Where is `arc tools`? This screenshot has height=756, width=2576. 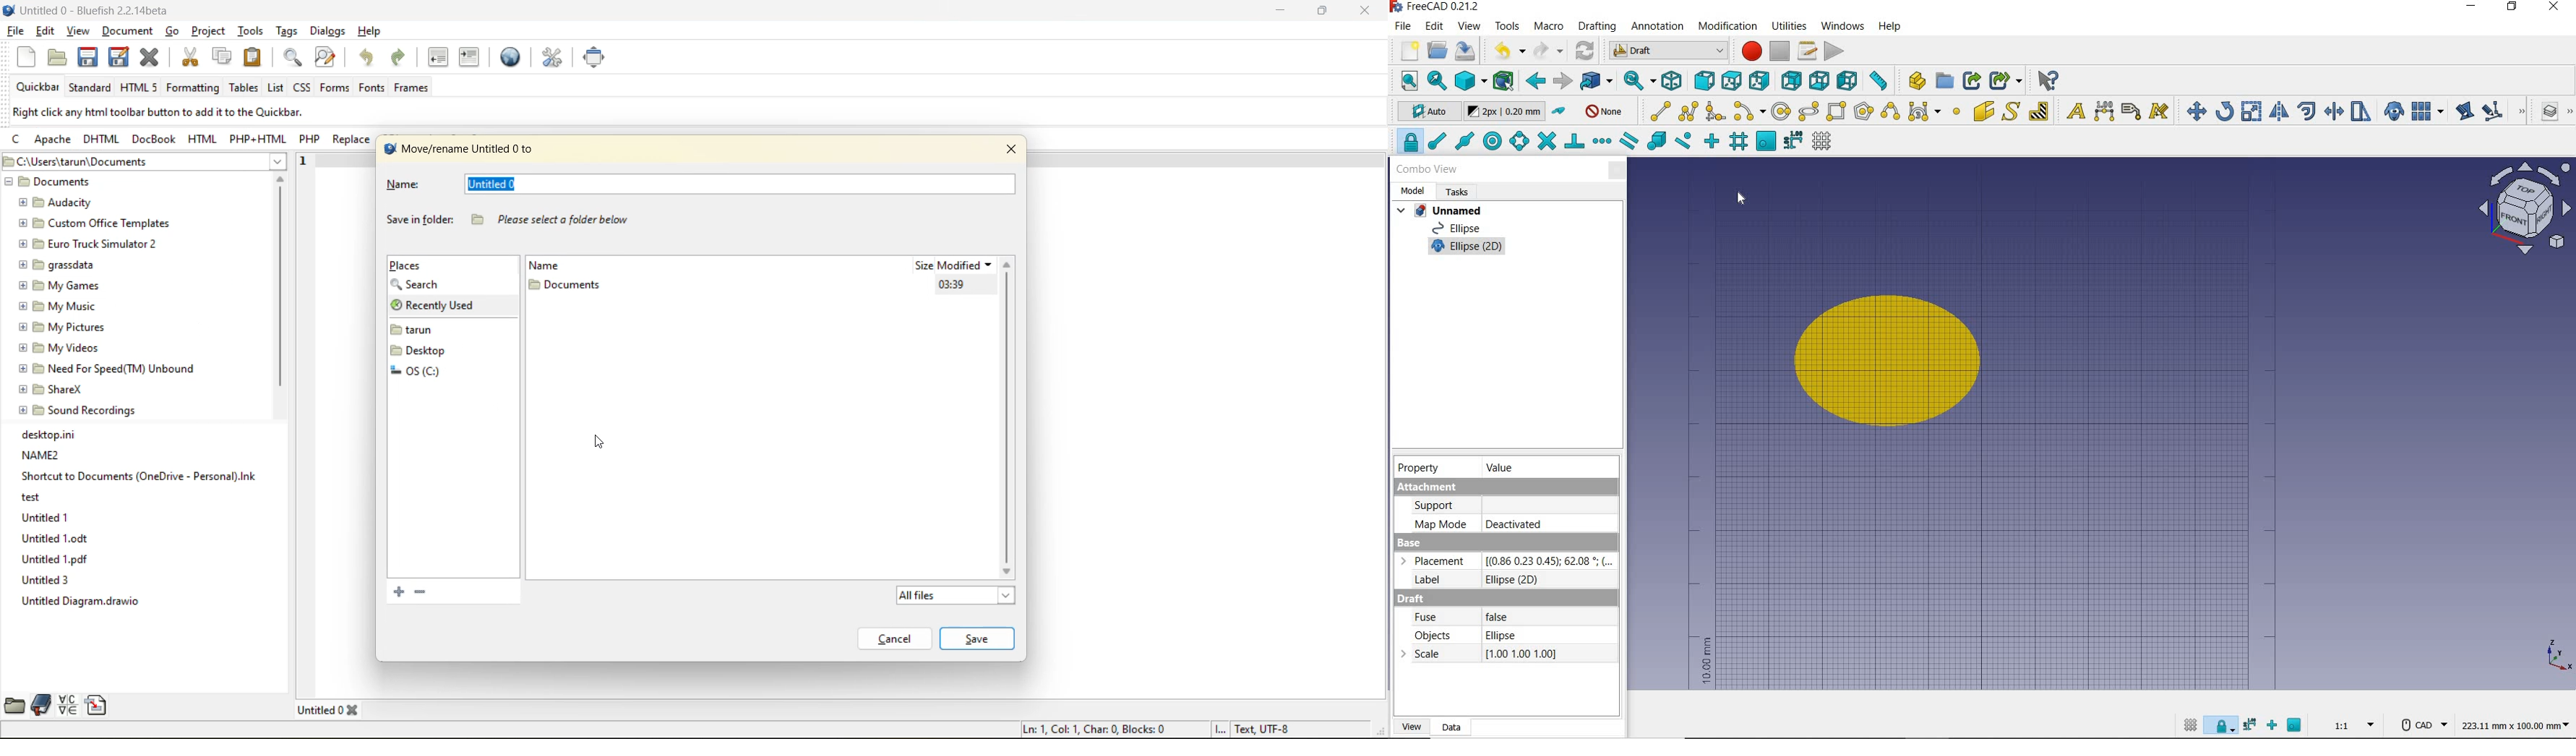 arc tools is located at coordinates (1750, 111).